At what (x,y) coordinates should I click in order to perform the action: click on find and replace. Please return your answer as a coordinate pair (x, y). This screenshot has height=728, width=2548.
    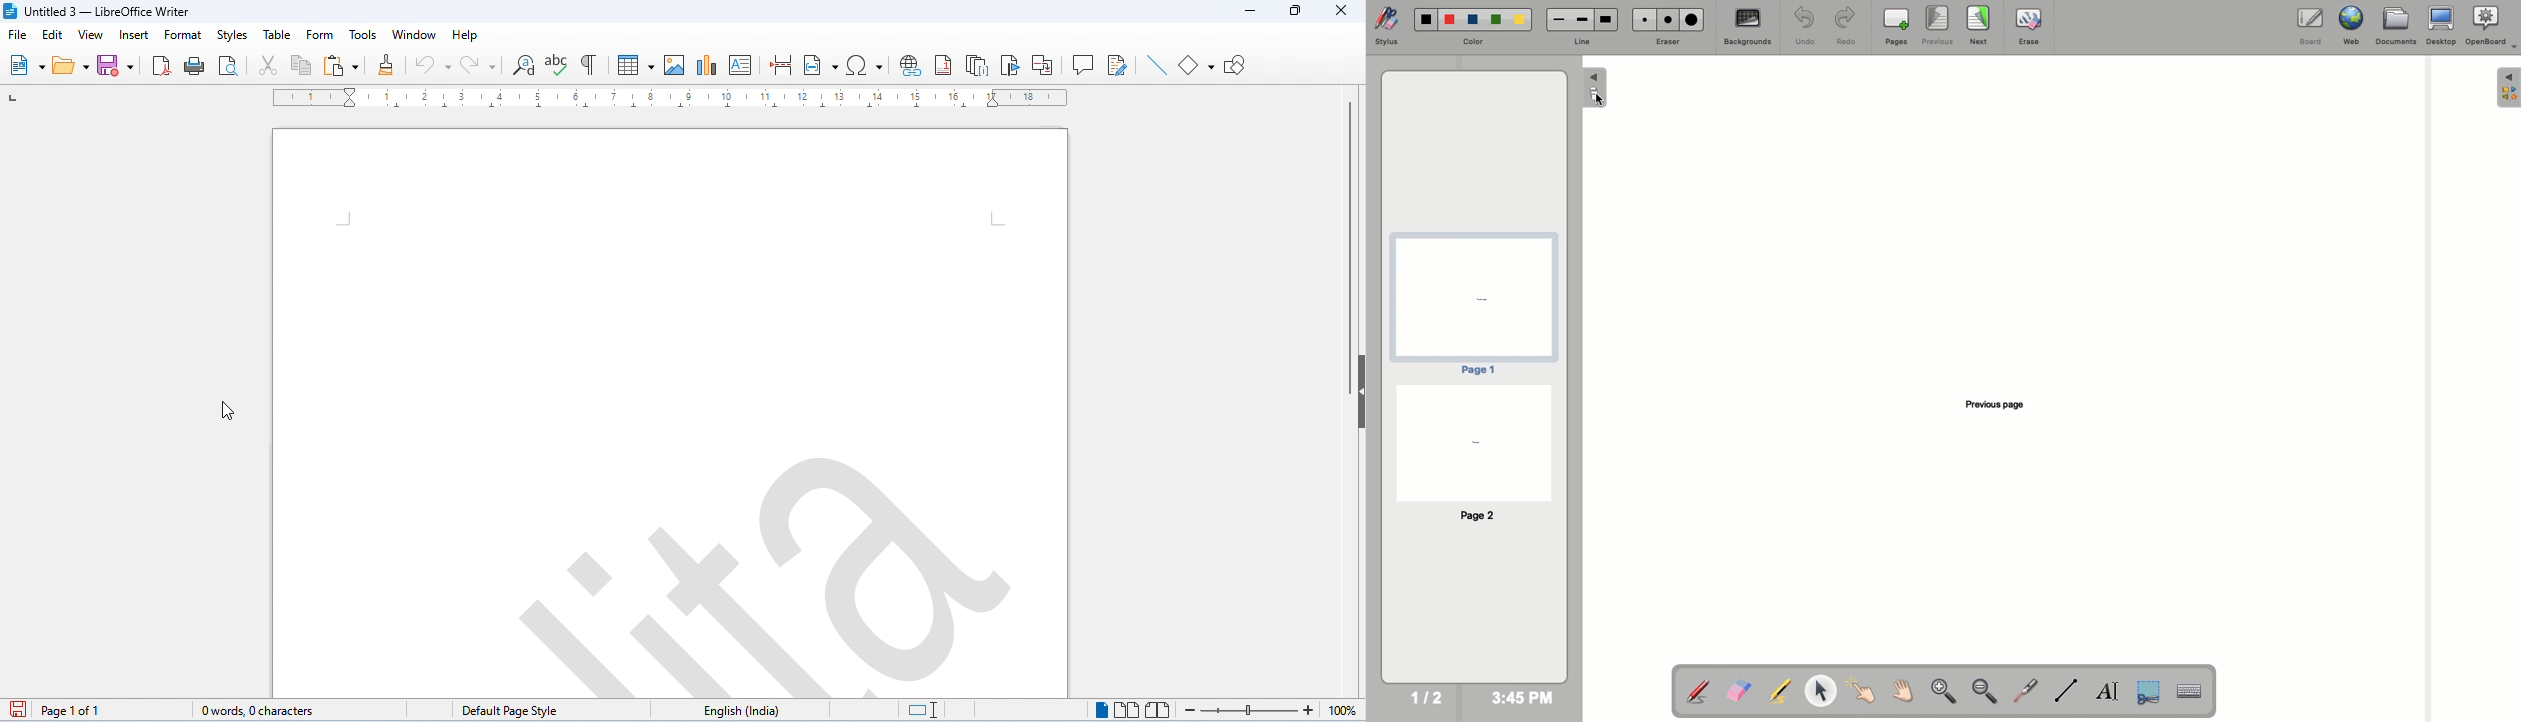
    Looking at the image, I should click on (526, 66).